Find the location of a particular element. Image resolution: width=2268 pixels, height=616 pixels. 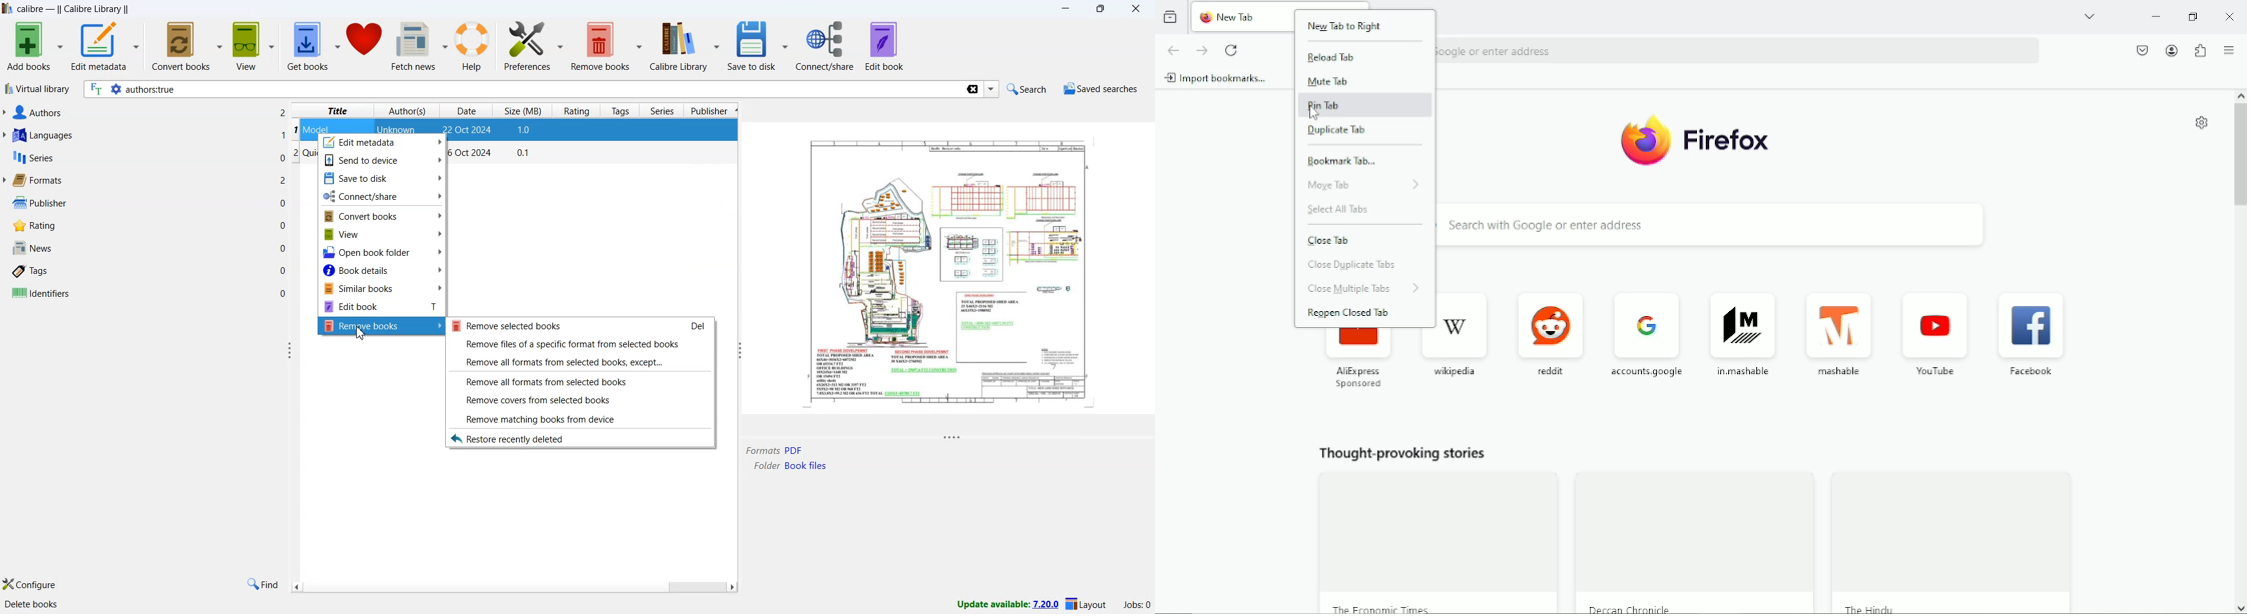

close app is located at coordinates (1138, 9).